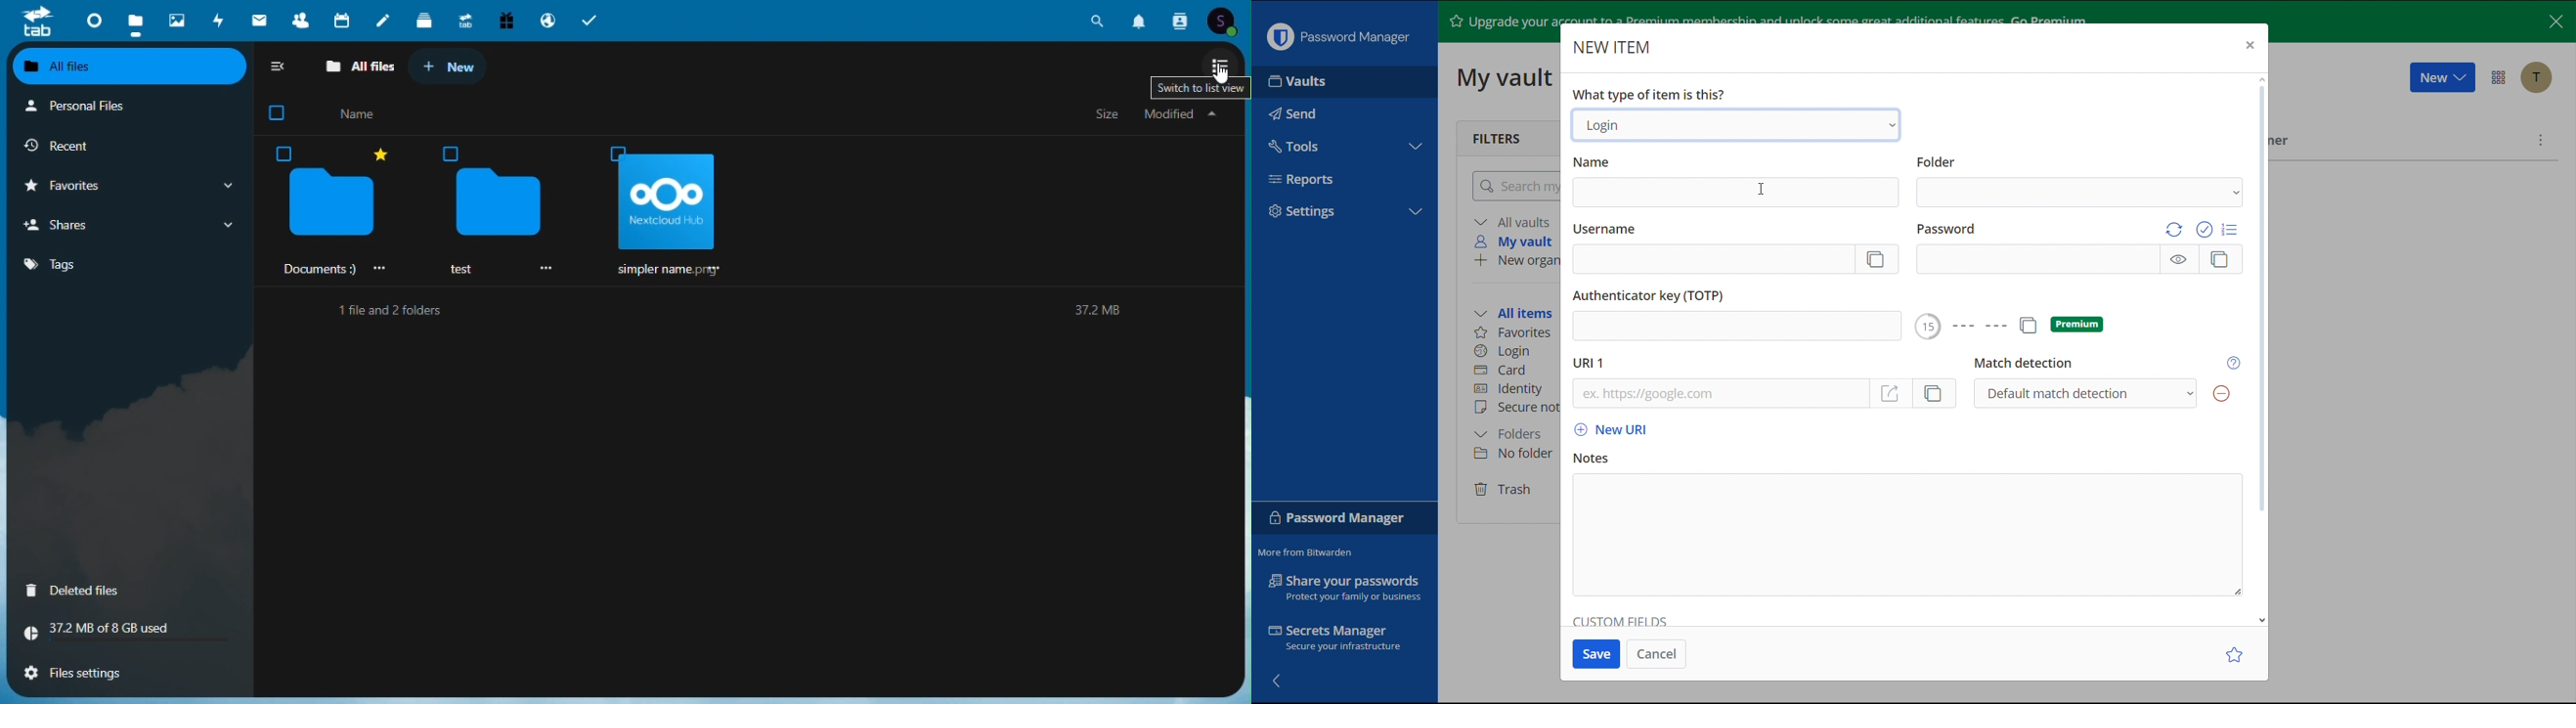 The width and height of the screenshot is (2576, 728). What do you see at coordinates (382, 19) in the screenshot?
I see `notes` at bounding box center [382, 19].